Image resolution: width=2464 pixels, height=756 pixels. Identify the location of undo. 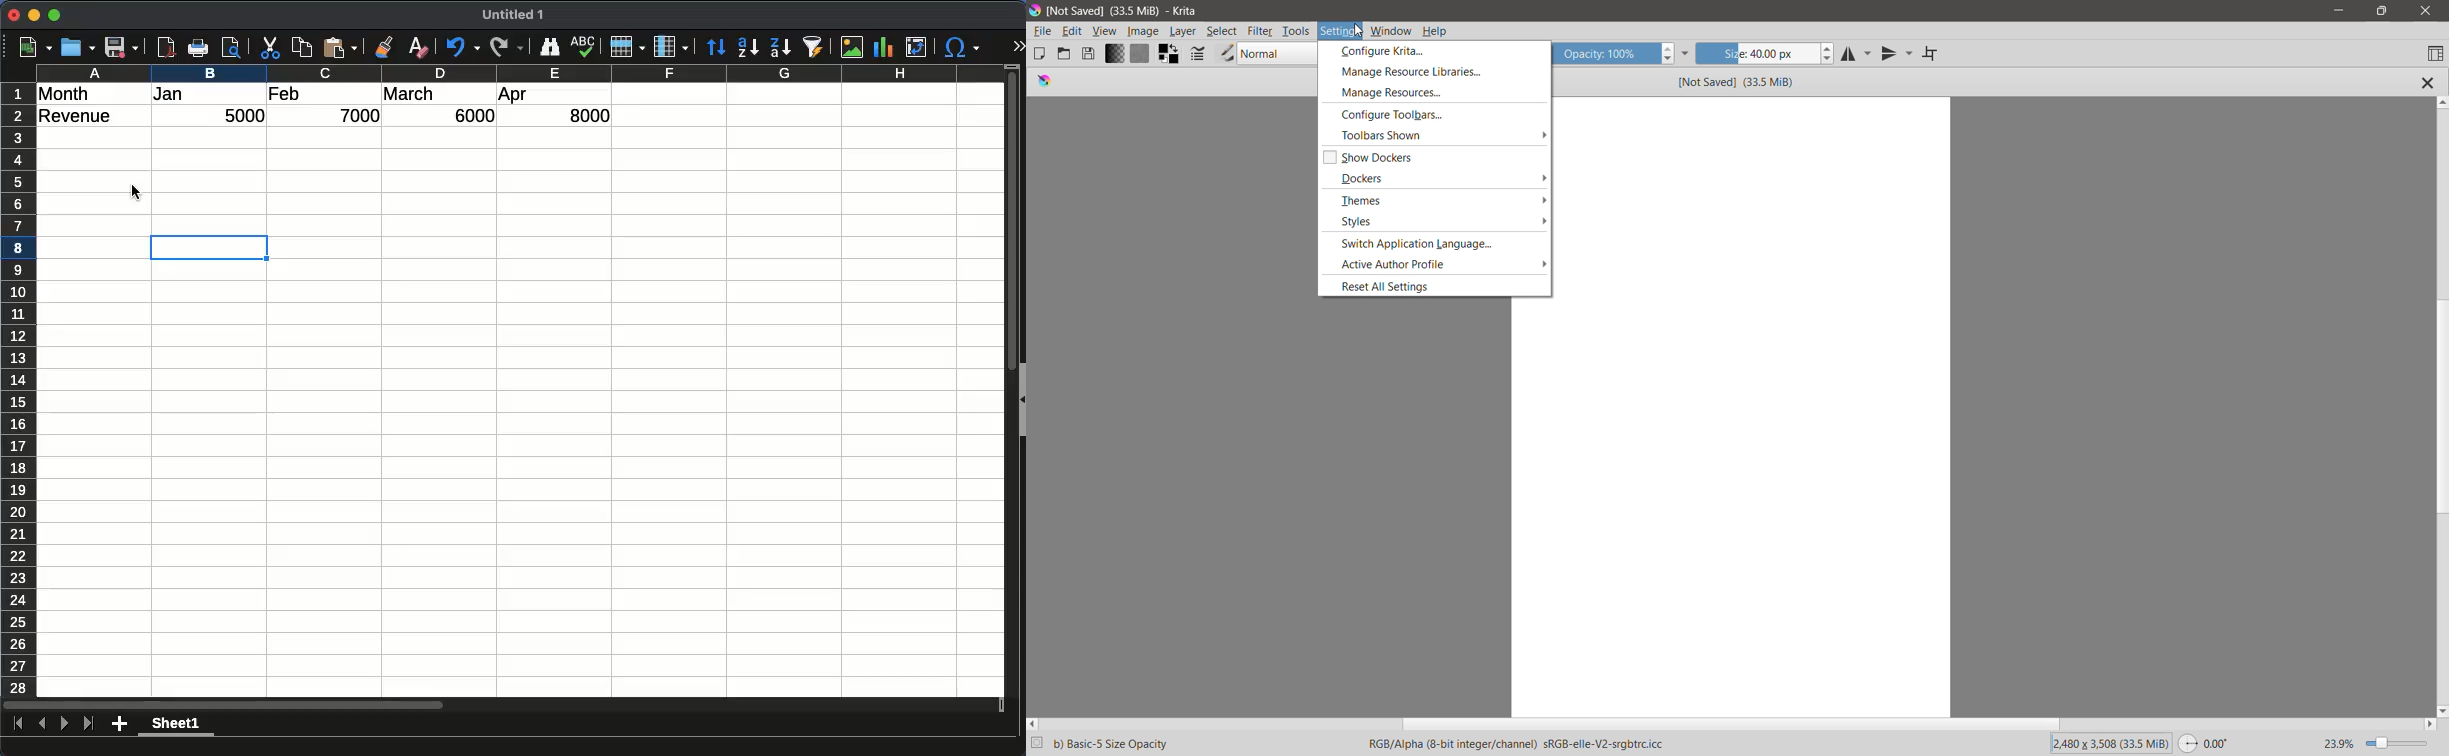
(462, 47).